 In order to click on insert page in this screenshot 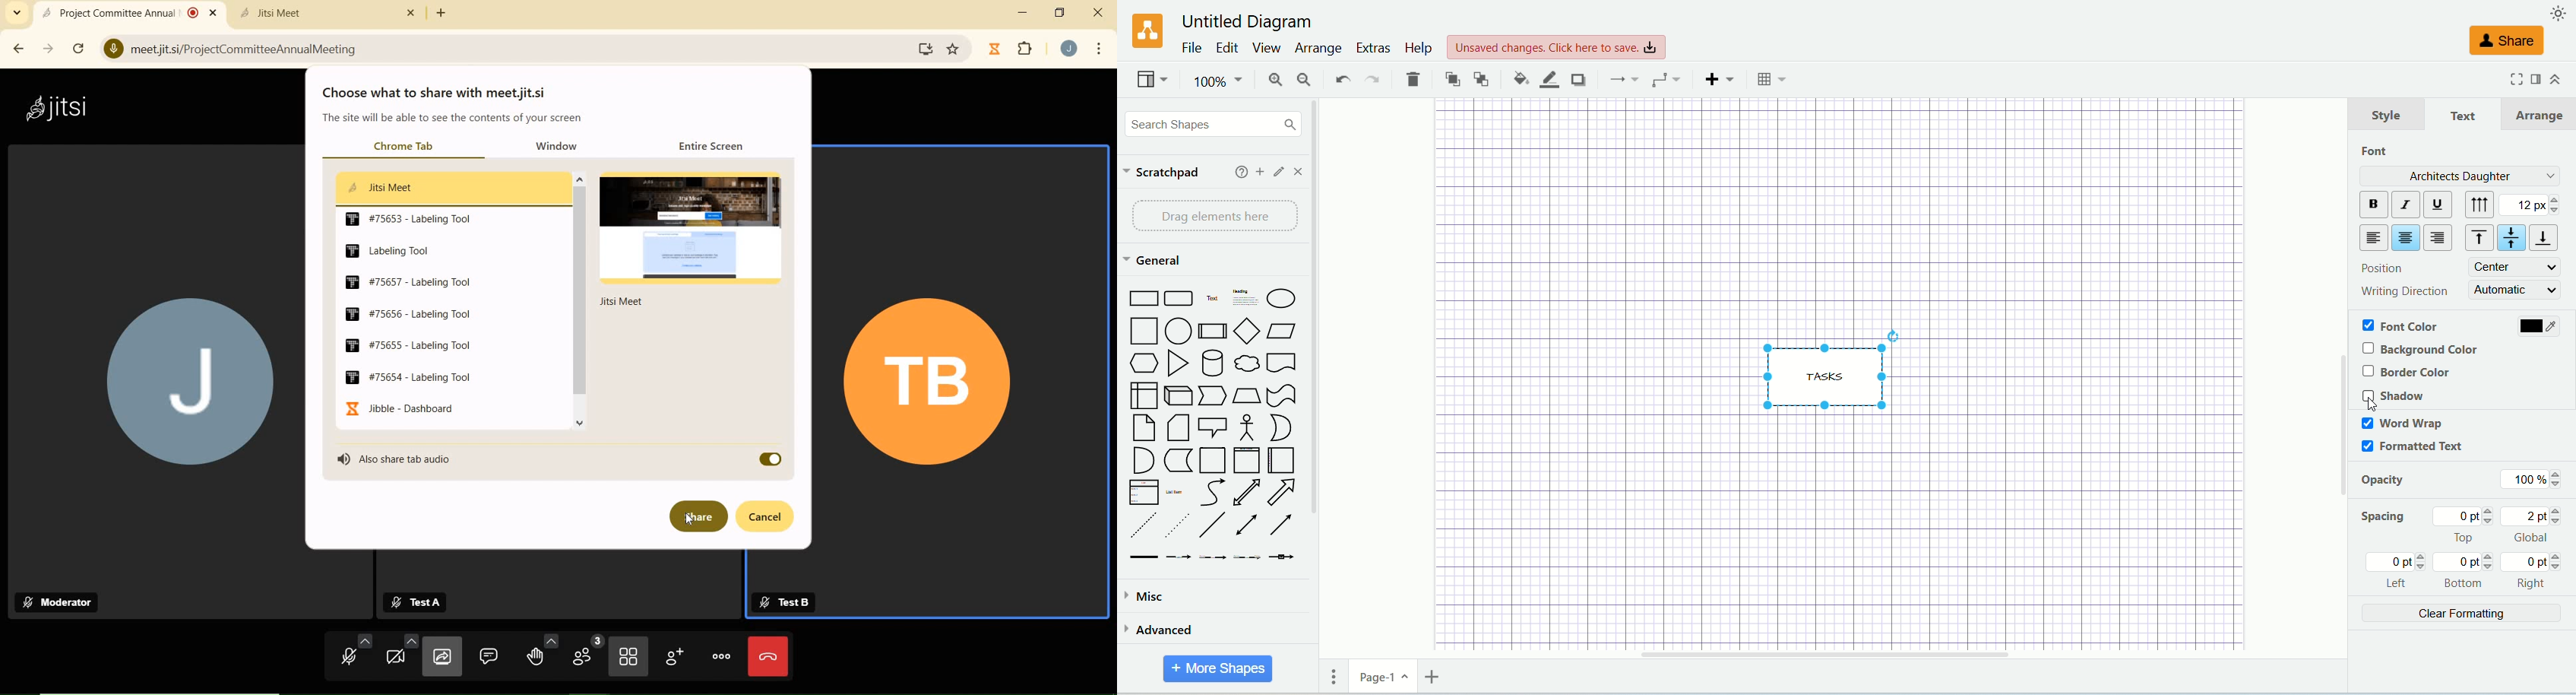, I will do `click(1431, 676)`.